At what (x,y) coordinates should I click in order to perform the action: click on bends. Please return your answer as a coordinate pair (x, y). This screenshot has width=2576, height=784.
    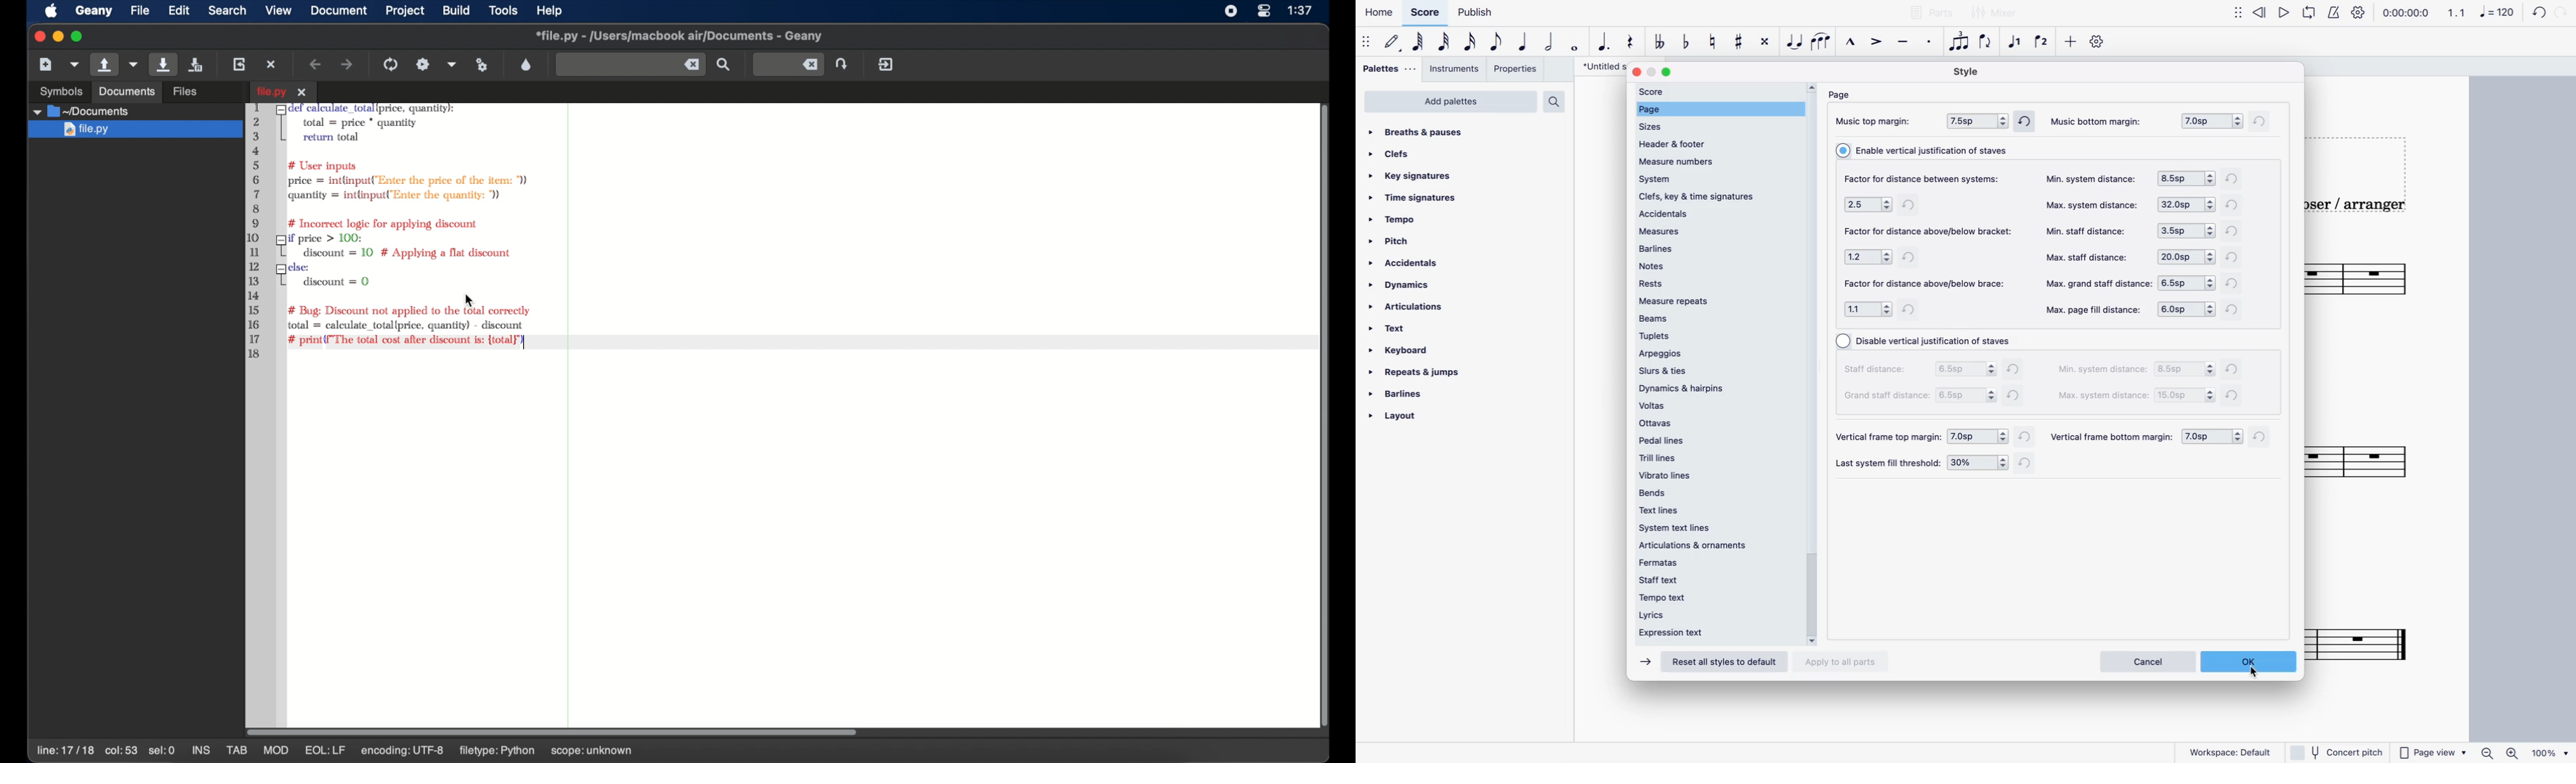
    Looking at the image, I should click on (1712, 491).